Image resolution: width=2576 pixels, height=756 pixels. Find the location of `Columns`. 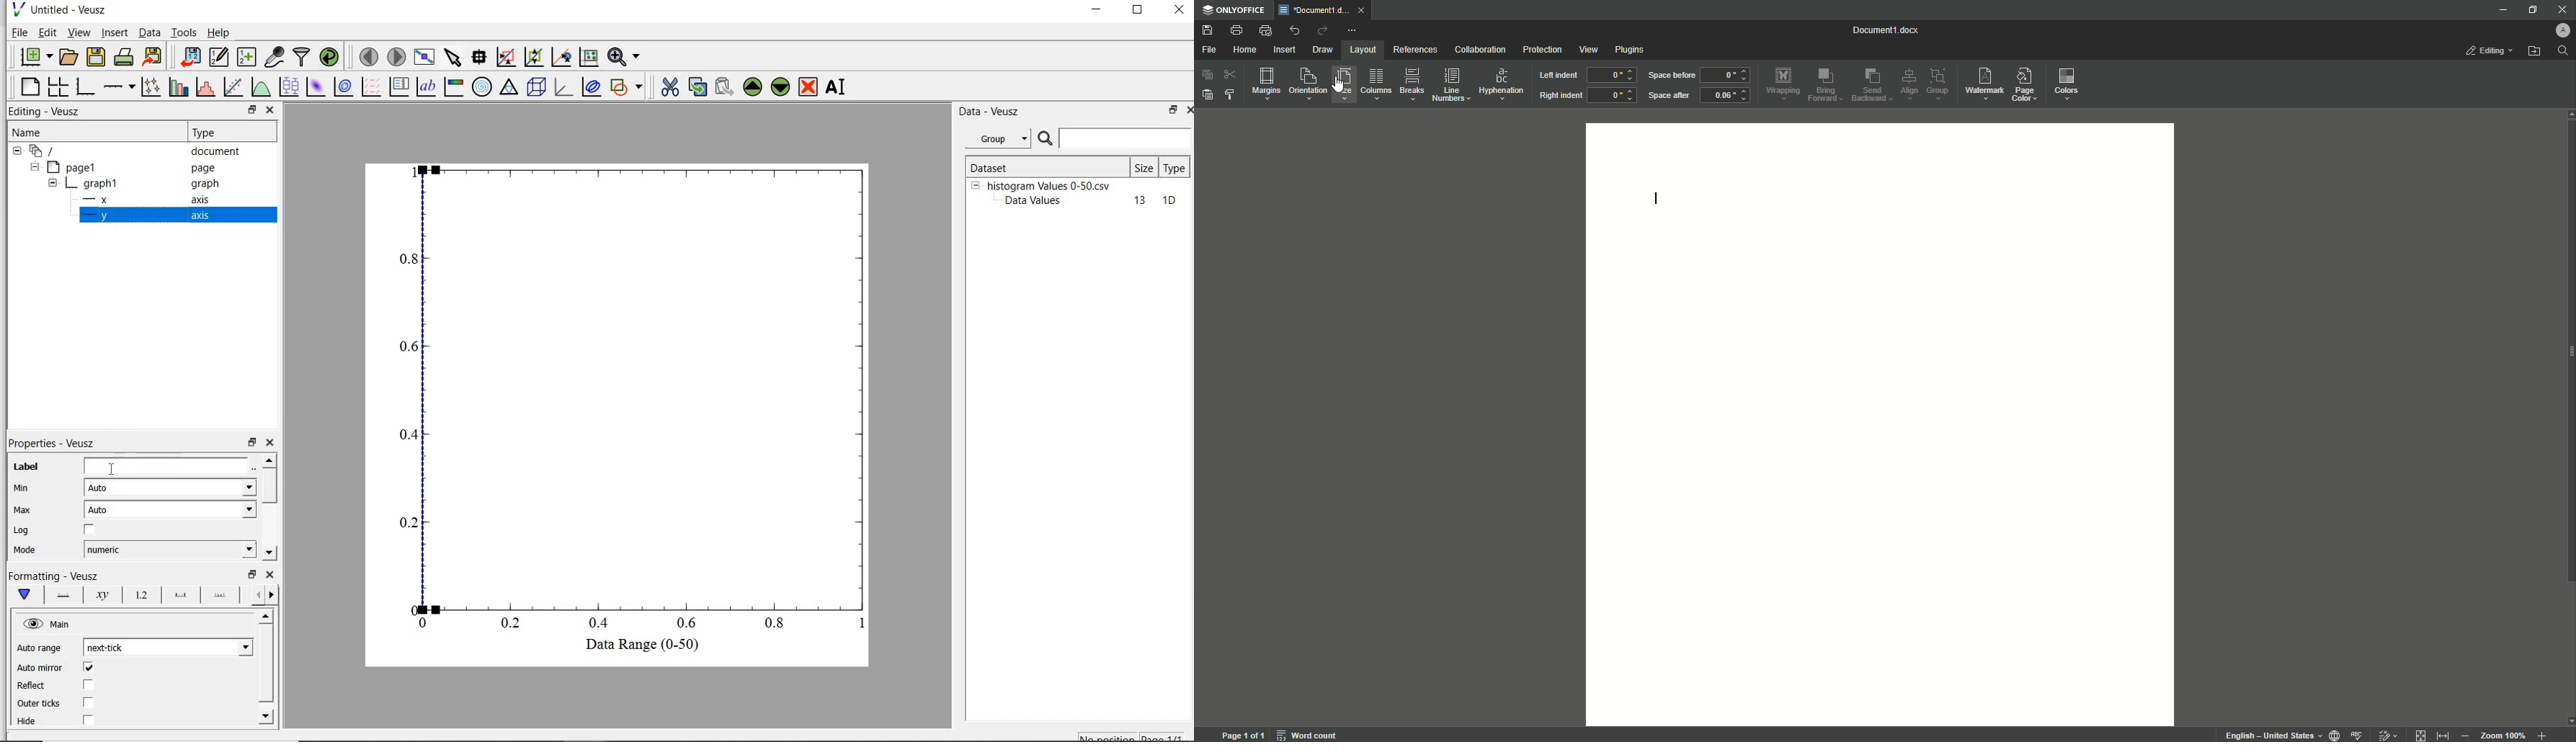

Columns is located at coordinates (1376, 86).